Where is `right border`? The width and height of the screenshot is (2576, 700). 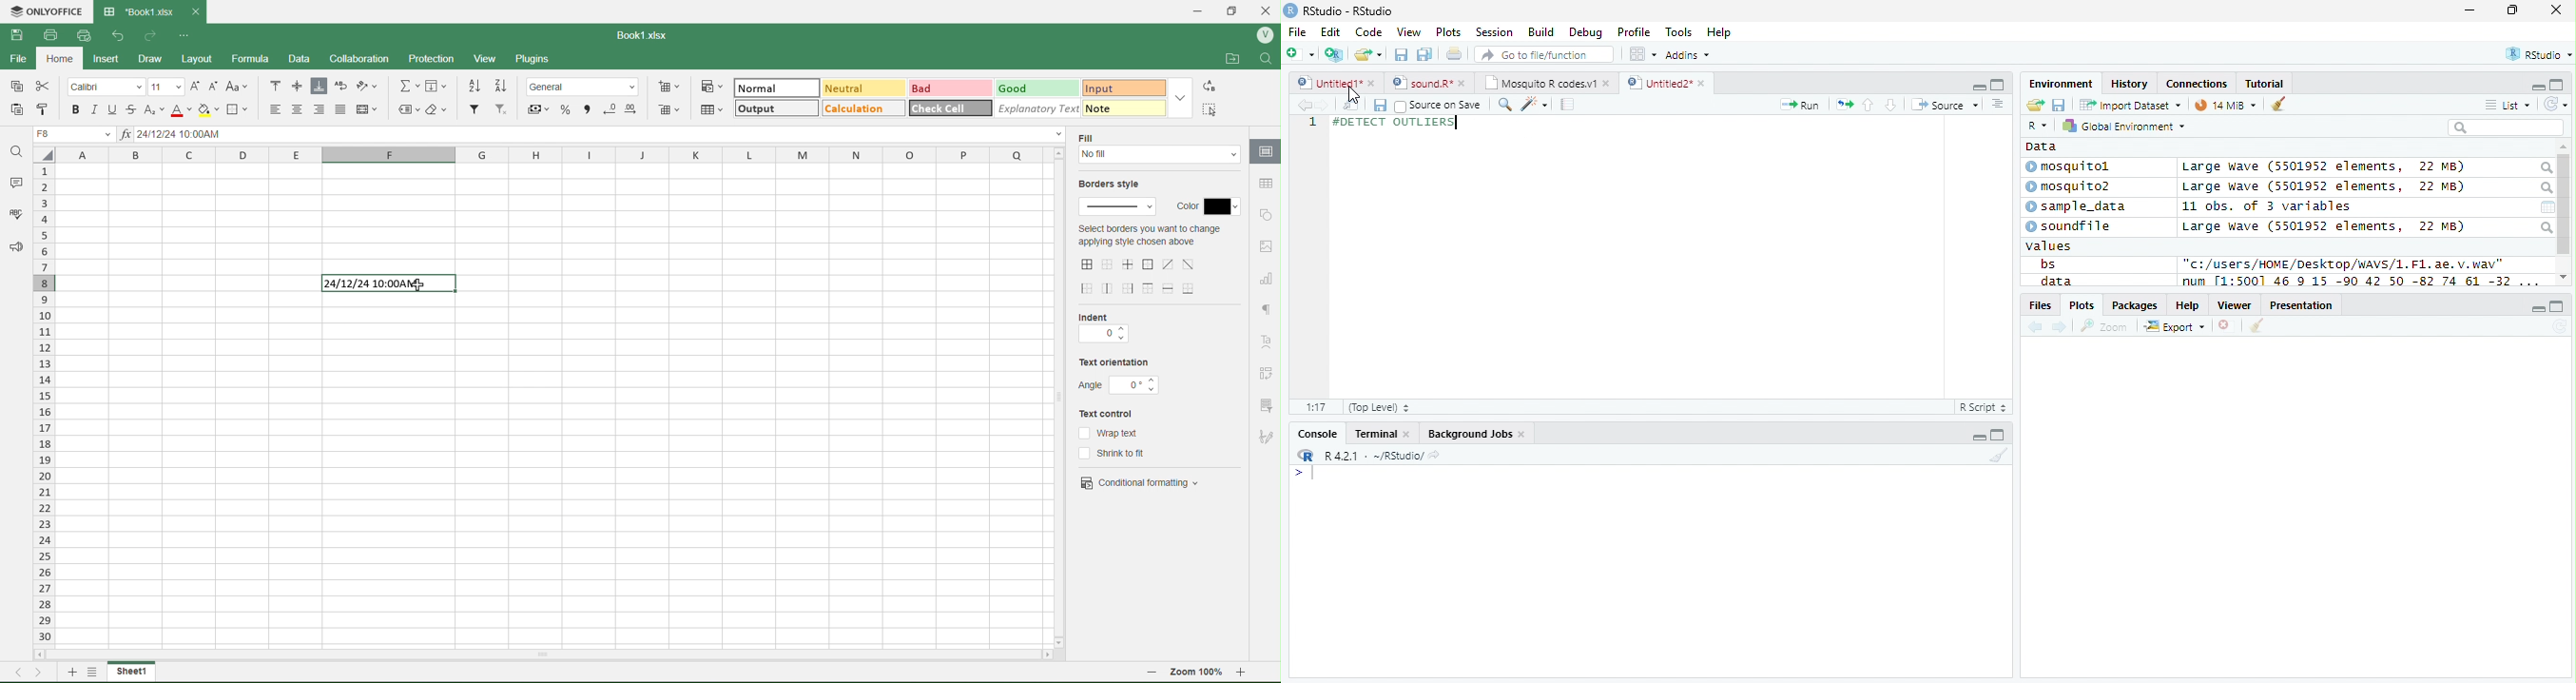
right border is located at coordinates (1130, 288).